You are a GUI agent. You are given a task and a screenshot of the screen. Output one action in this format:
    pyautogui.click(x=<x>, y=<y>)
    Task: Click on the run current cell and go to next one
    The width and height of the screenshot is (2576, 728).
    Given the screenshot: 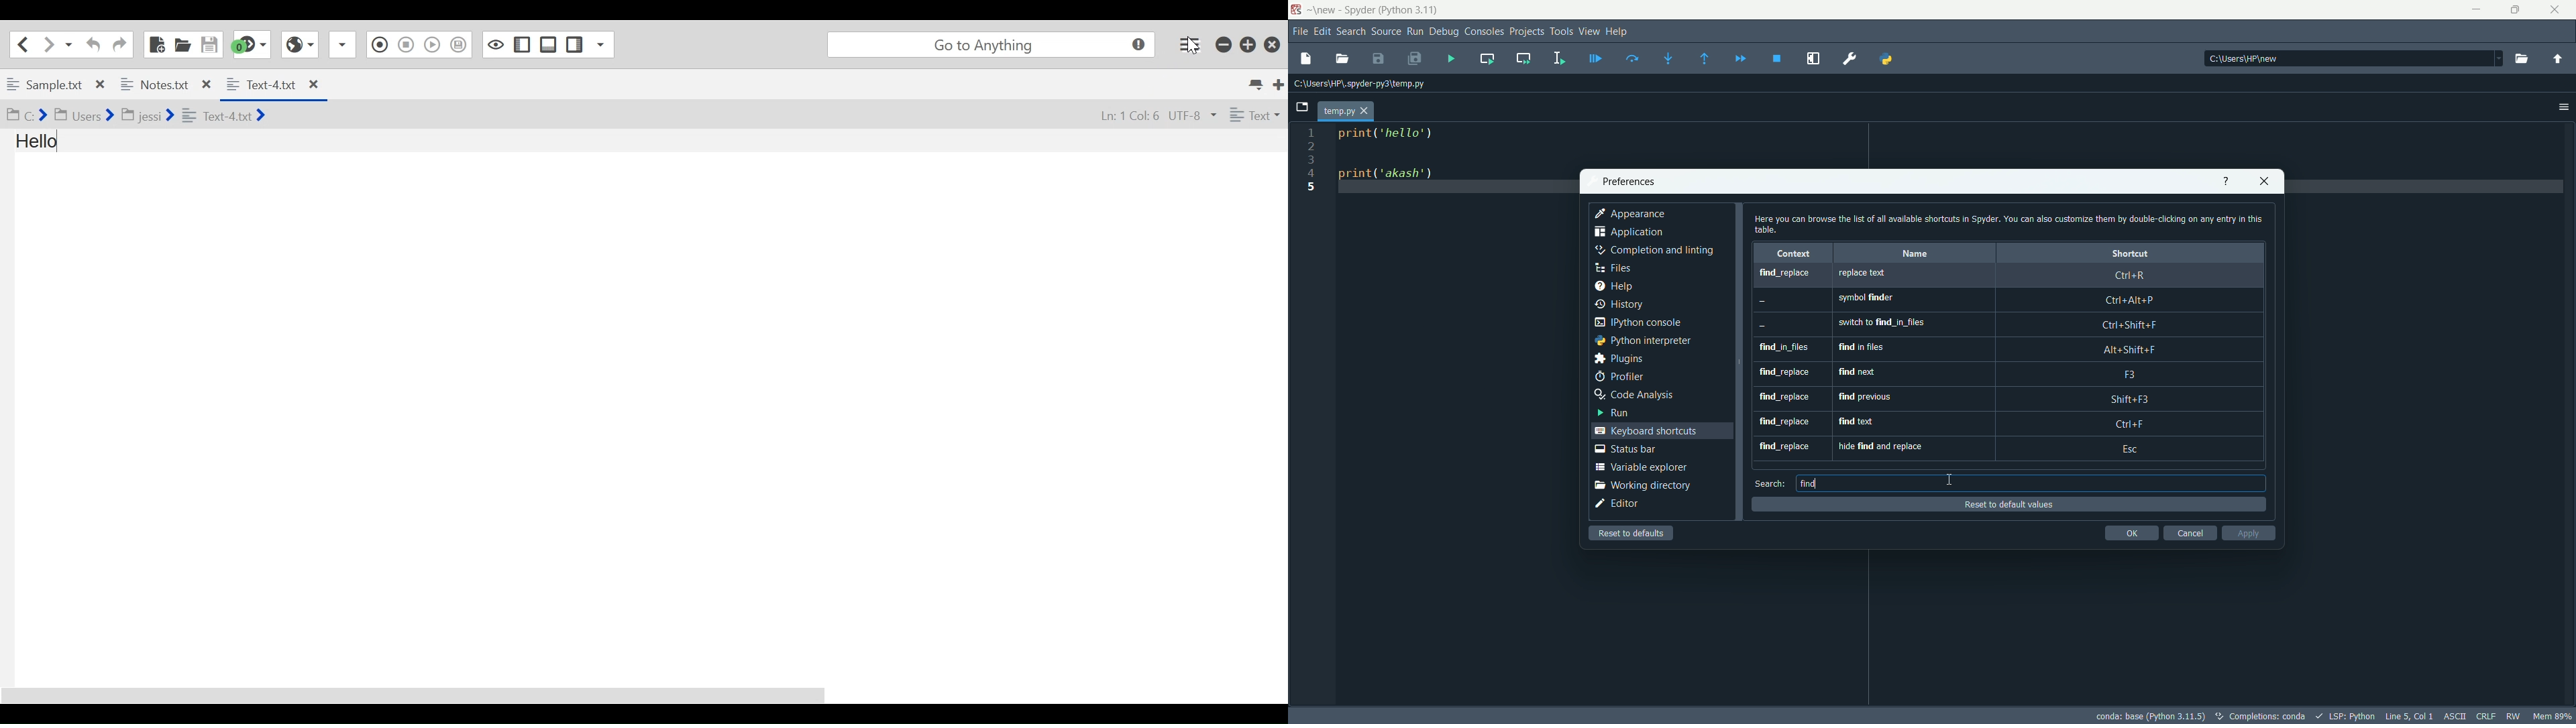 What is the action you would take?
    pyautogui.click(x=1523, y=56)
    